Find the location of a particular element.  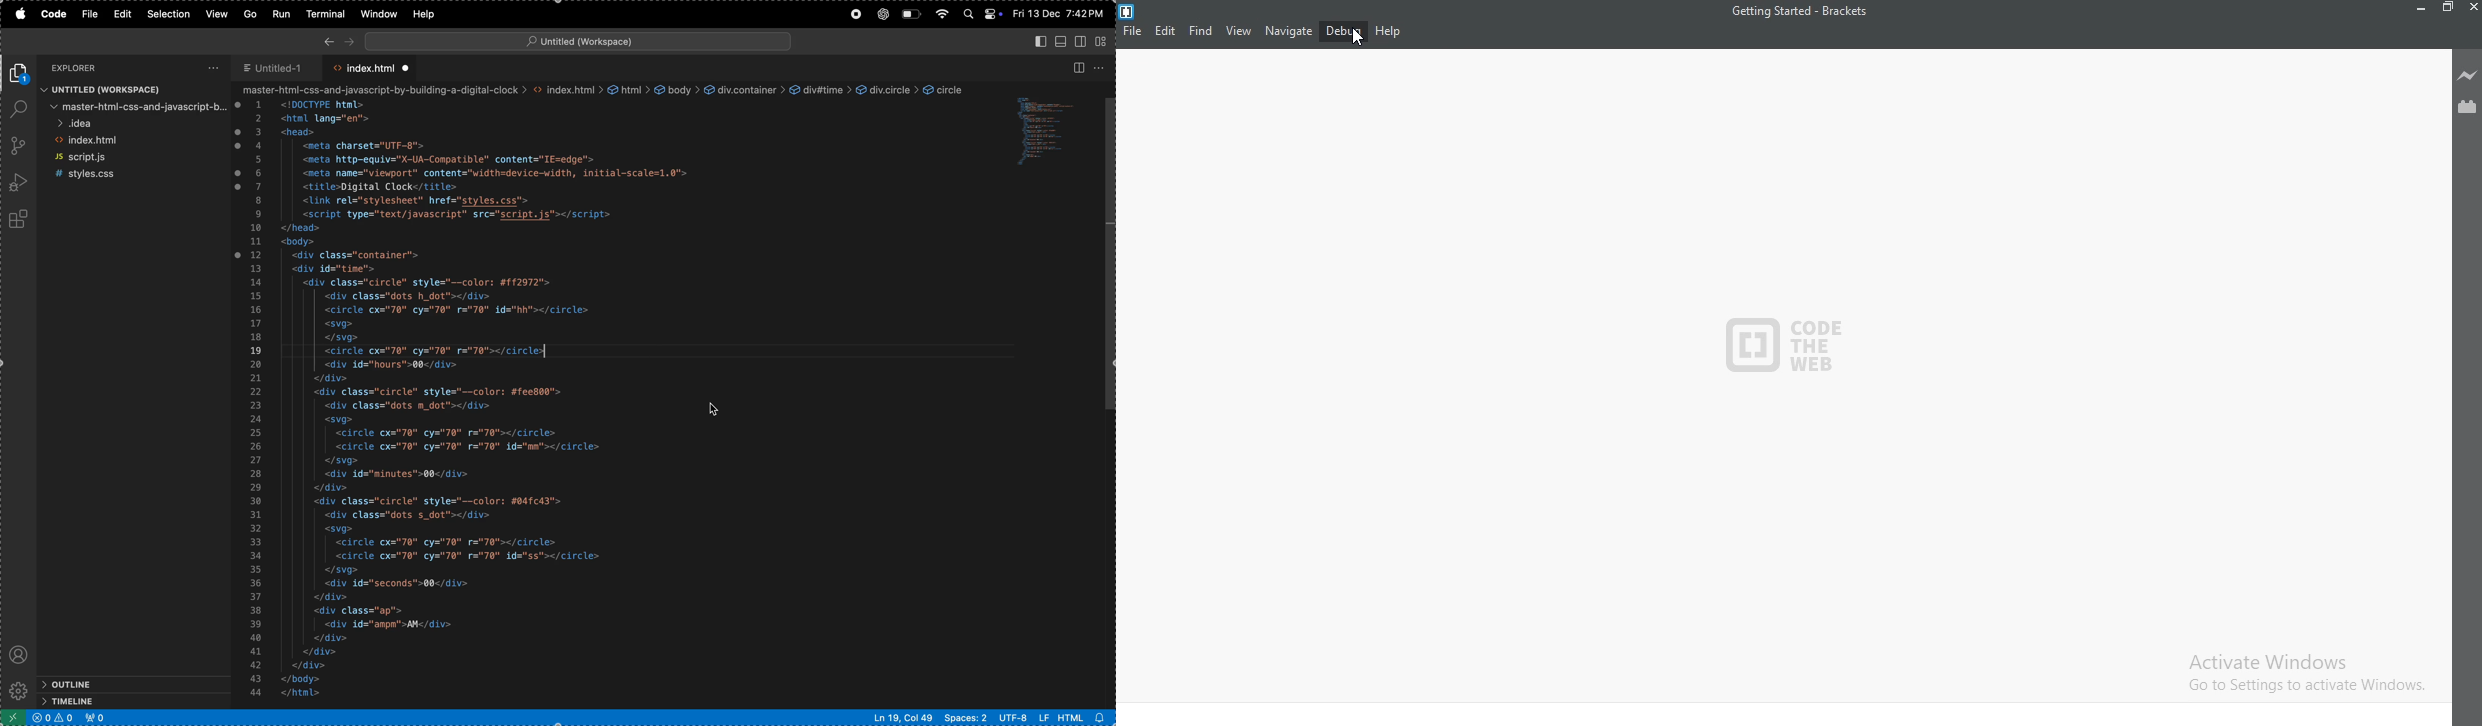

html alert is located at coordinates (1085, 717).